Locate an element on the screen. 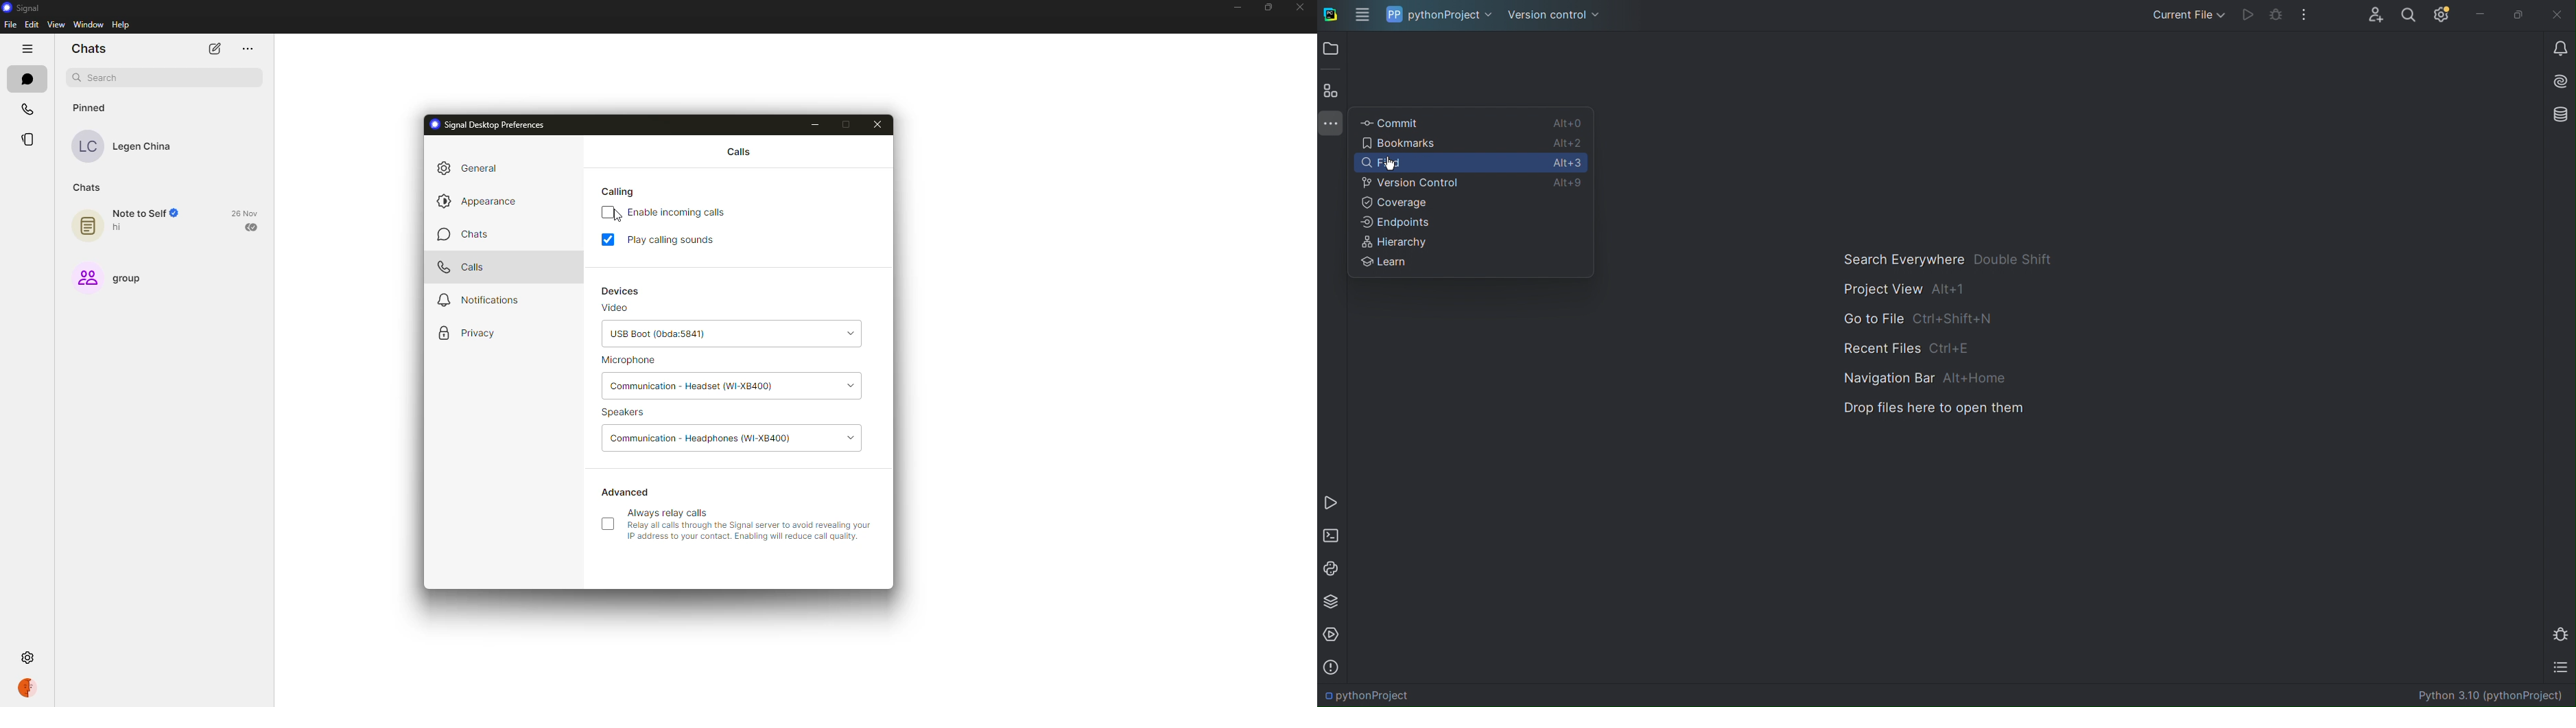 This screenshot has width=2576, height=728. disabled is located at coordinates (609, 211).